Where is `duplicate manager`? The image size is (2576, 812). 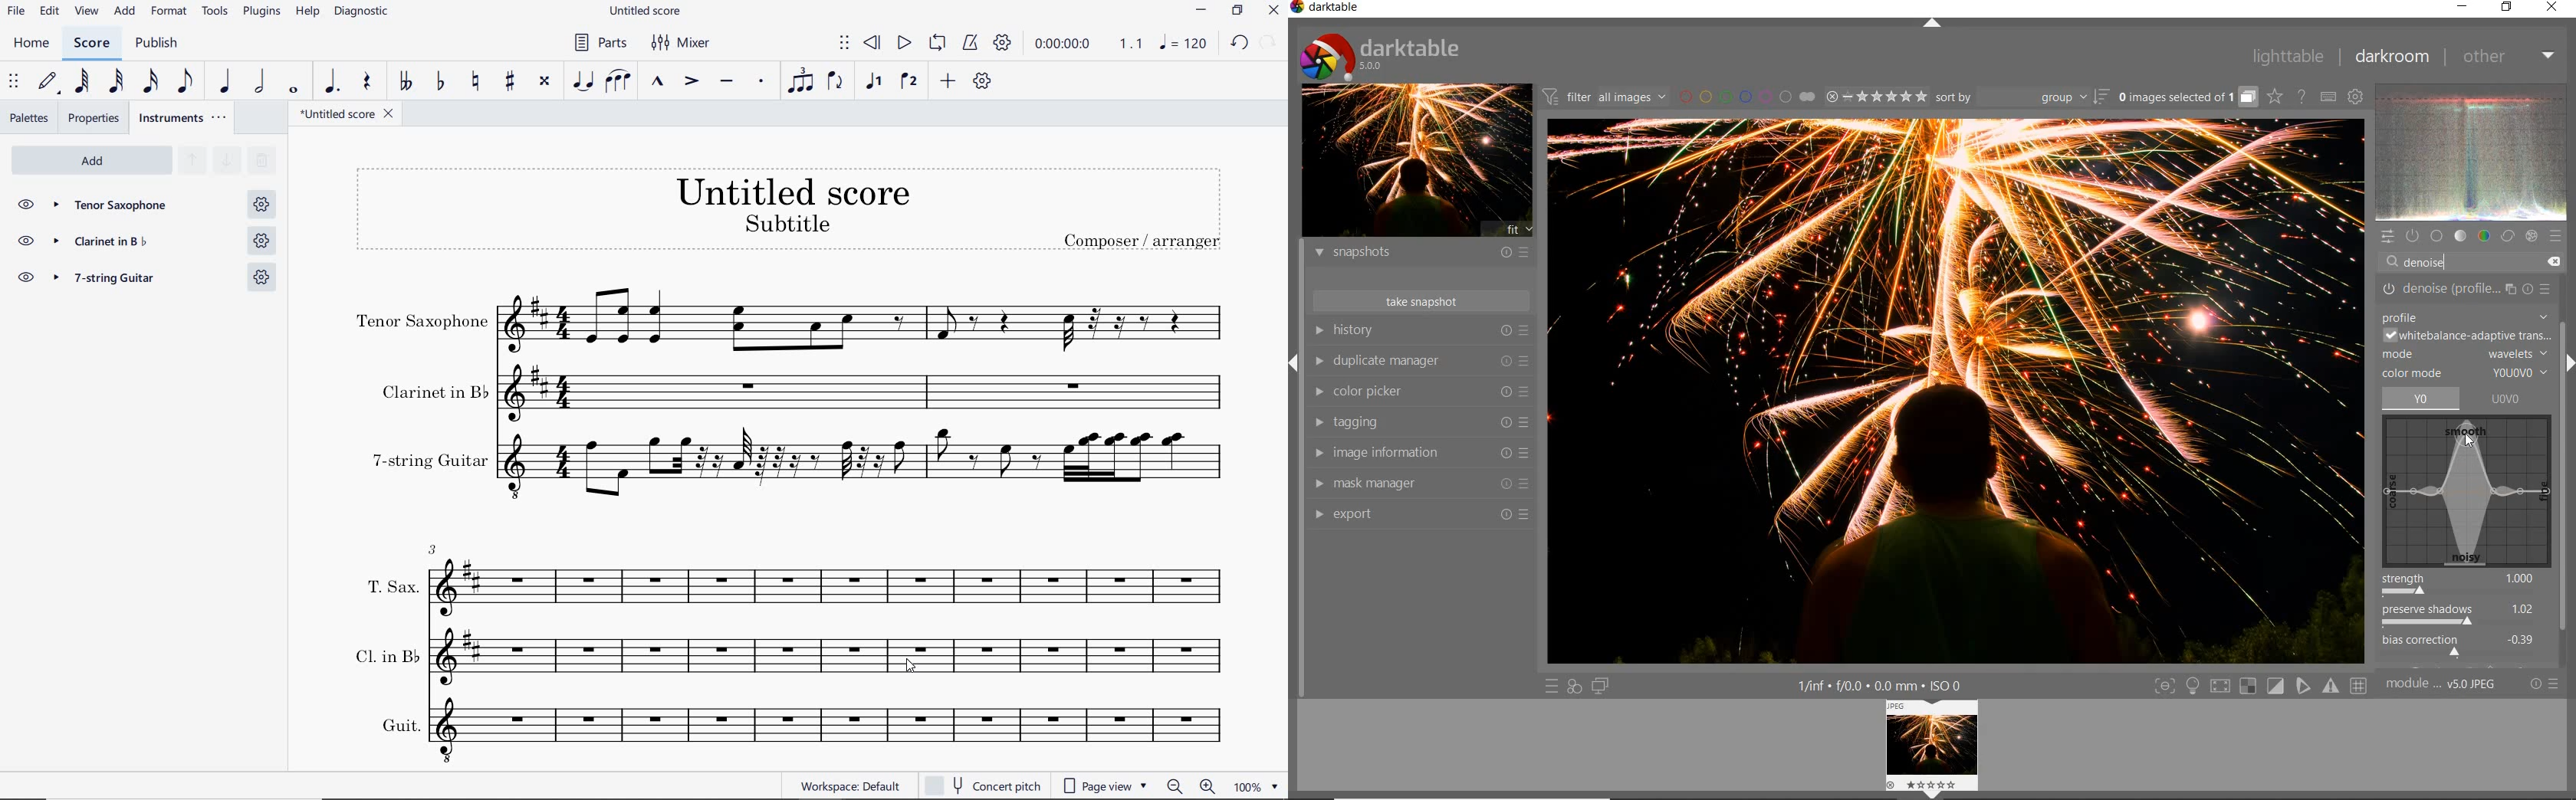
duplicate manager is located at coordinates (1422, 361).